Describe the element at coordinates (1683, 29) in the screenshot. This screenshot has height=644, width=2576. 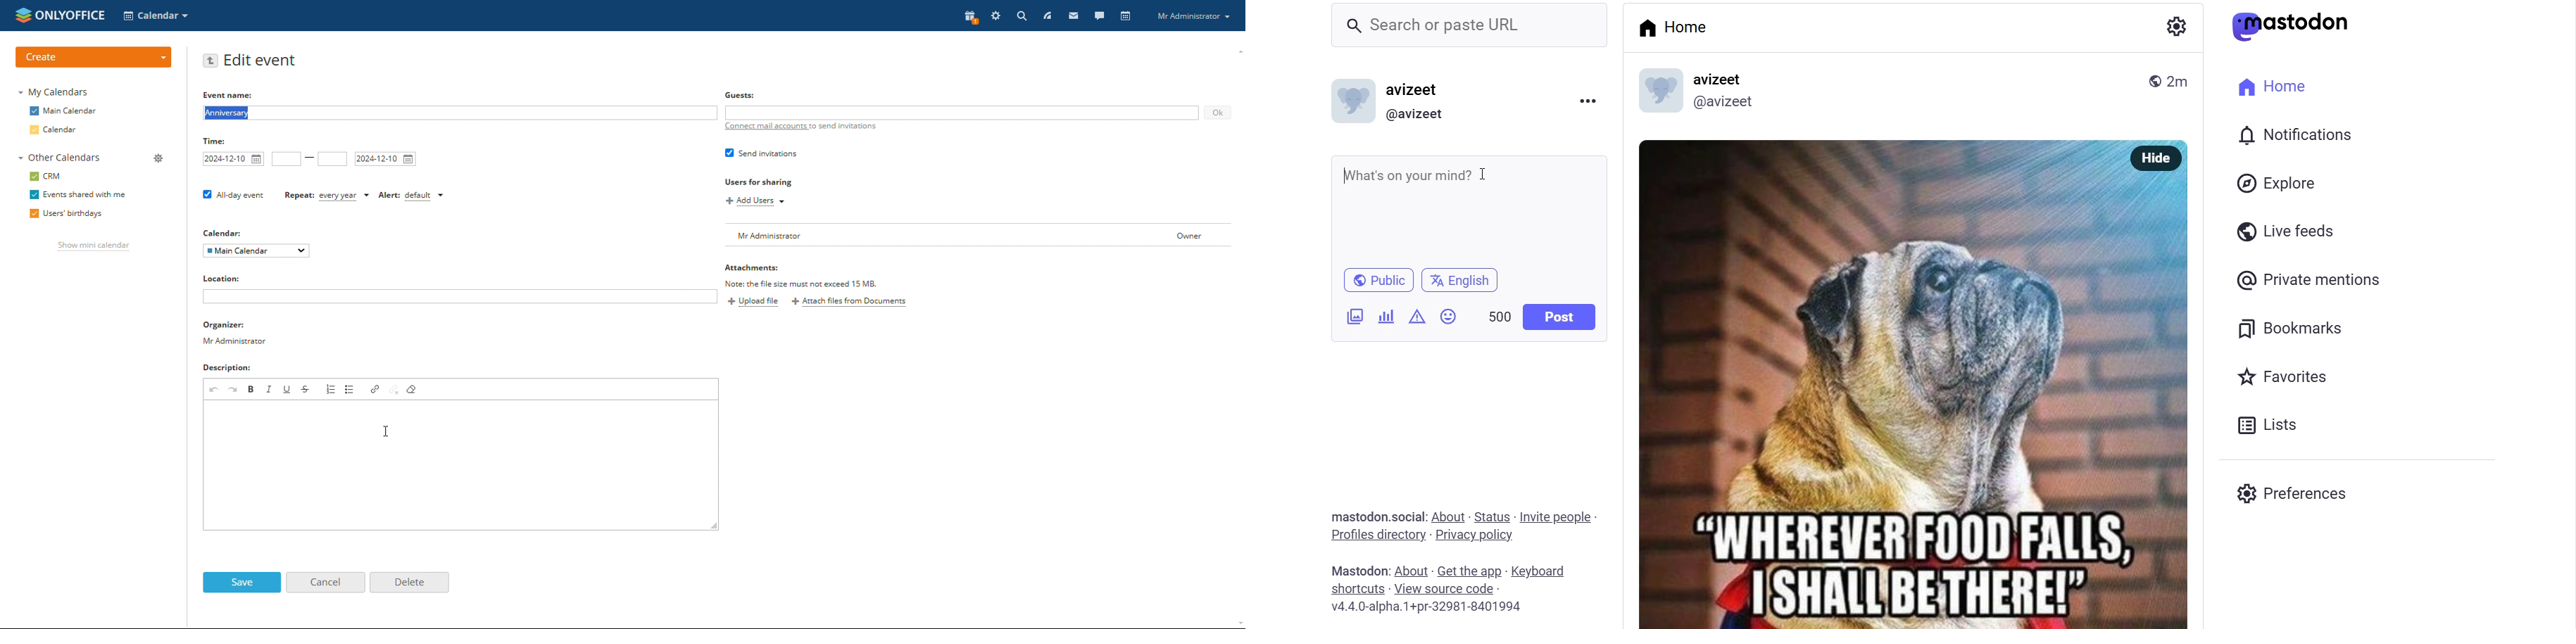
I see `home` at that location.